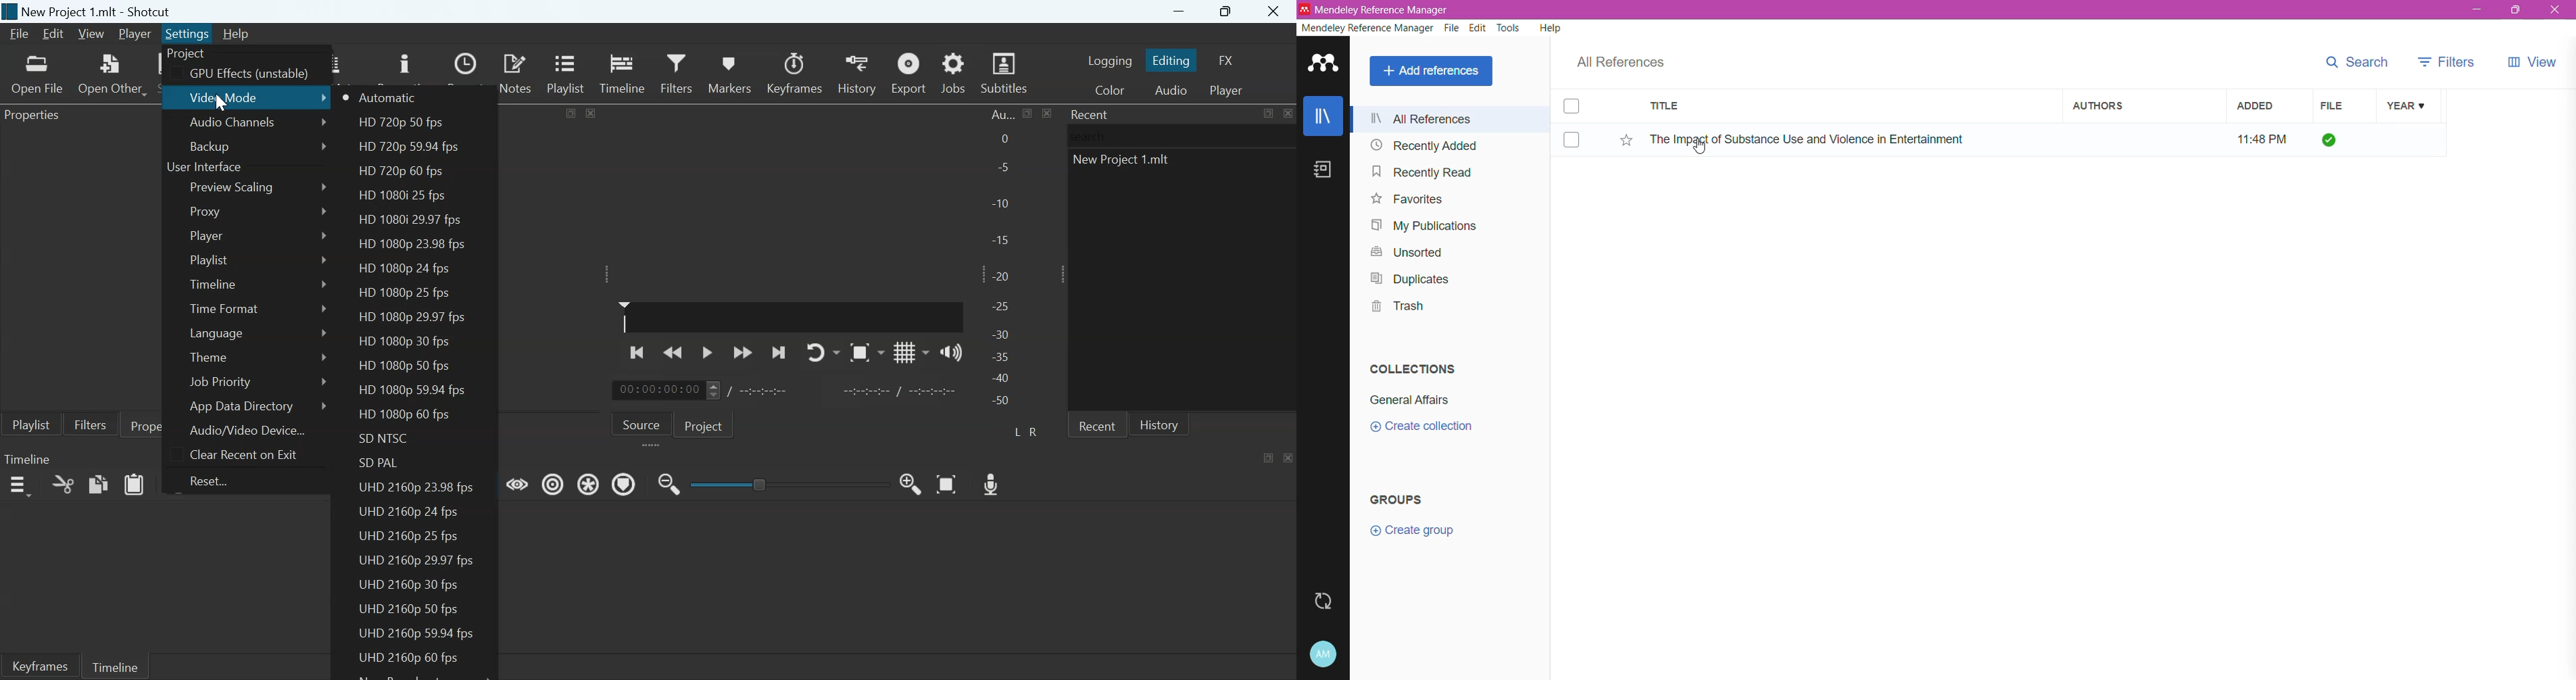  Describe the element at coordinates (1399, 311) in the screenshot. I see `Trash` at that location.